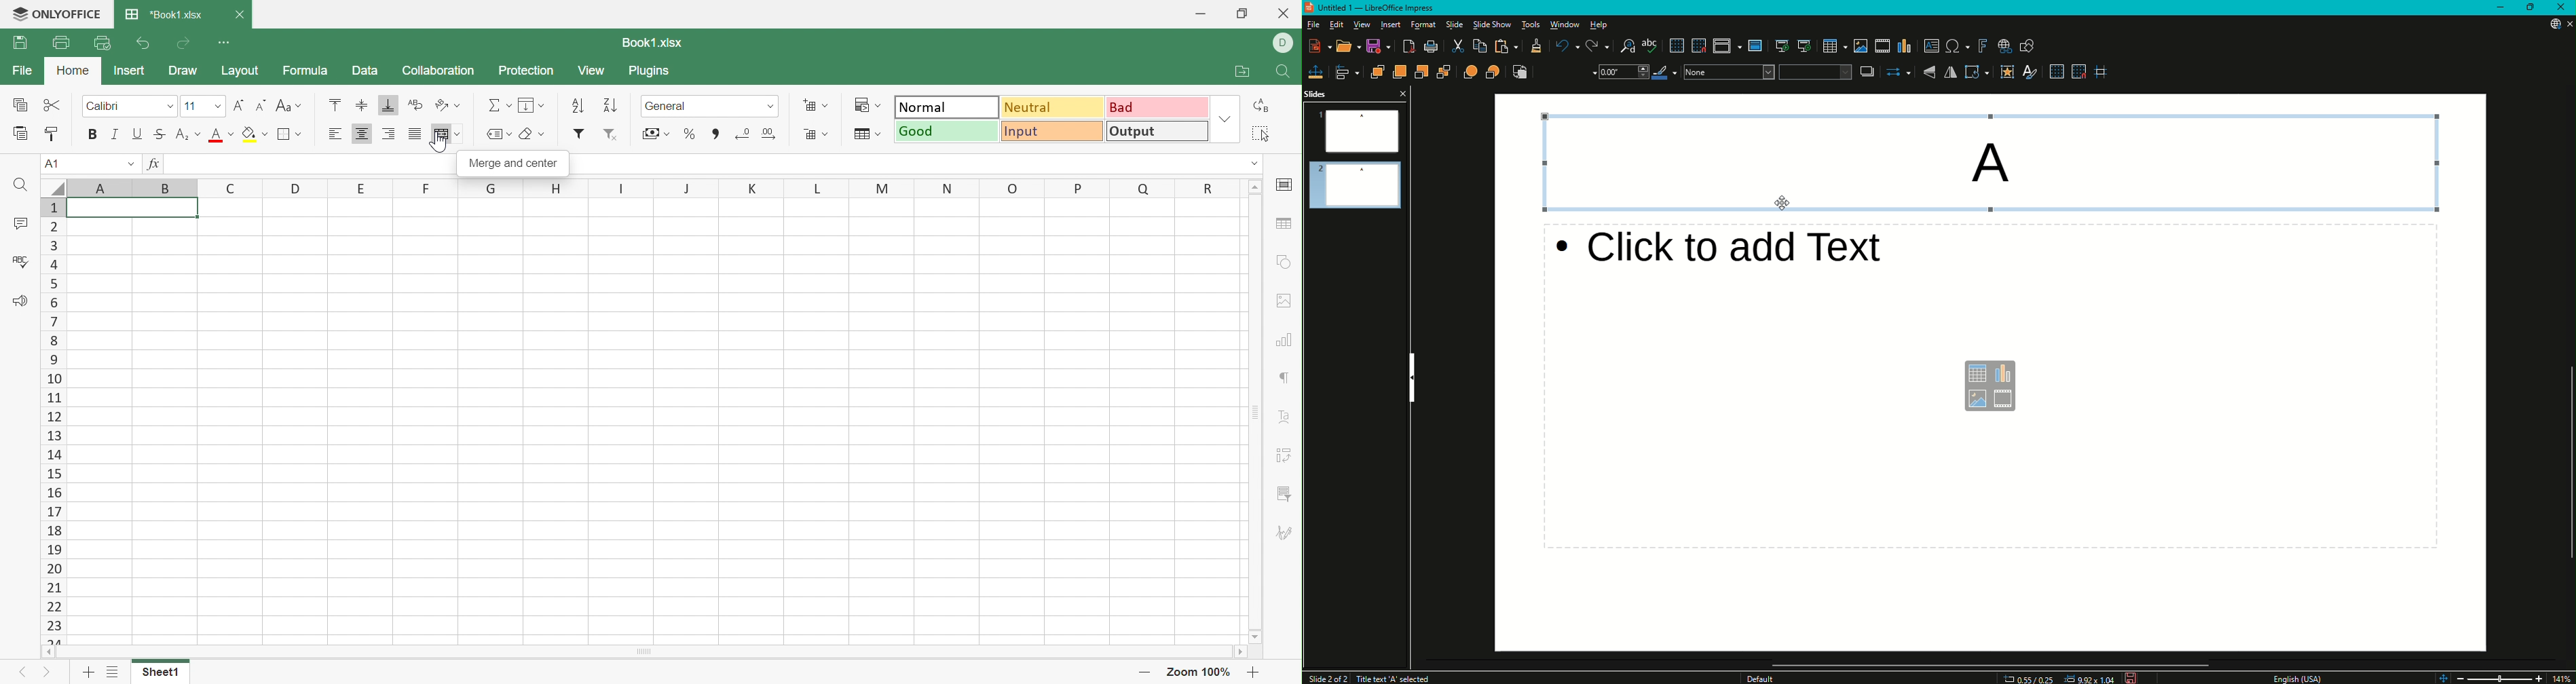 This screenshot has height=700, width=2576. I want to click on Align Center, so click(363, 135).